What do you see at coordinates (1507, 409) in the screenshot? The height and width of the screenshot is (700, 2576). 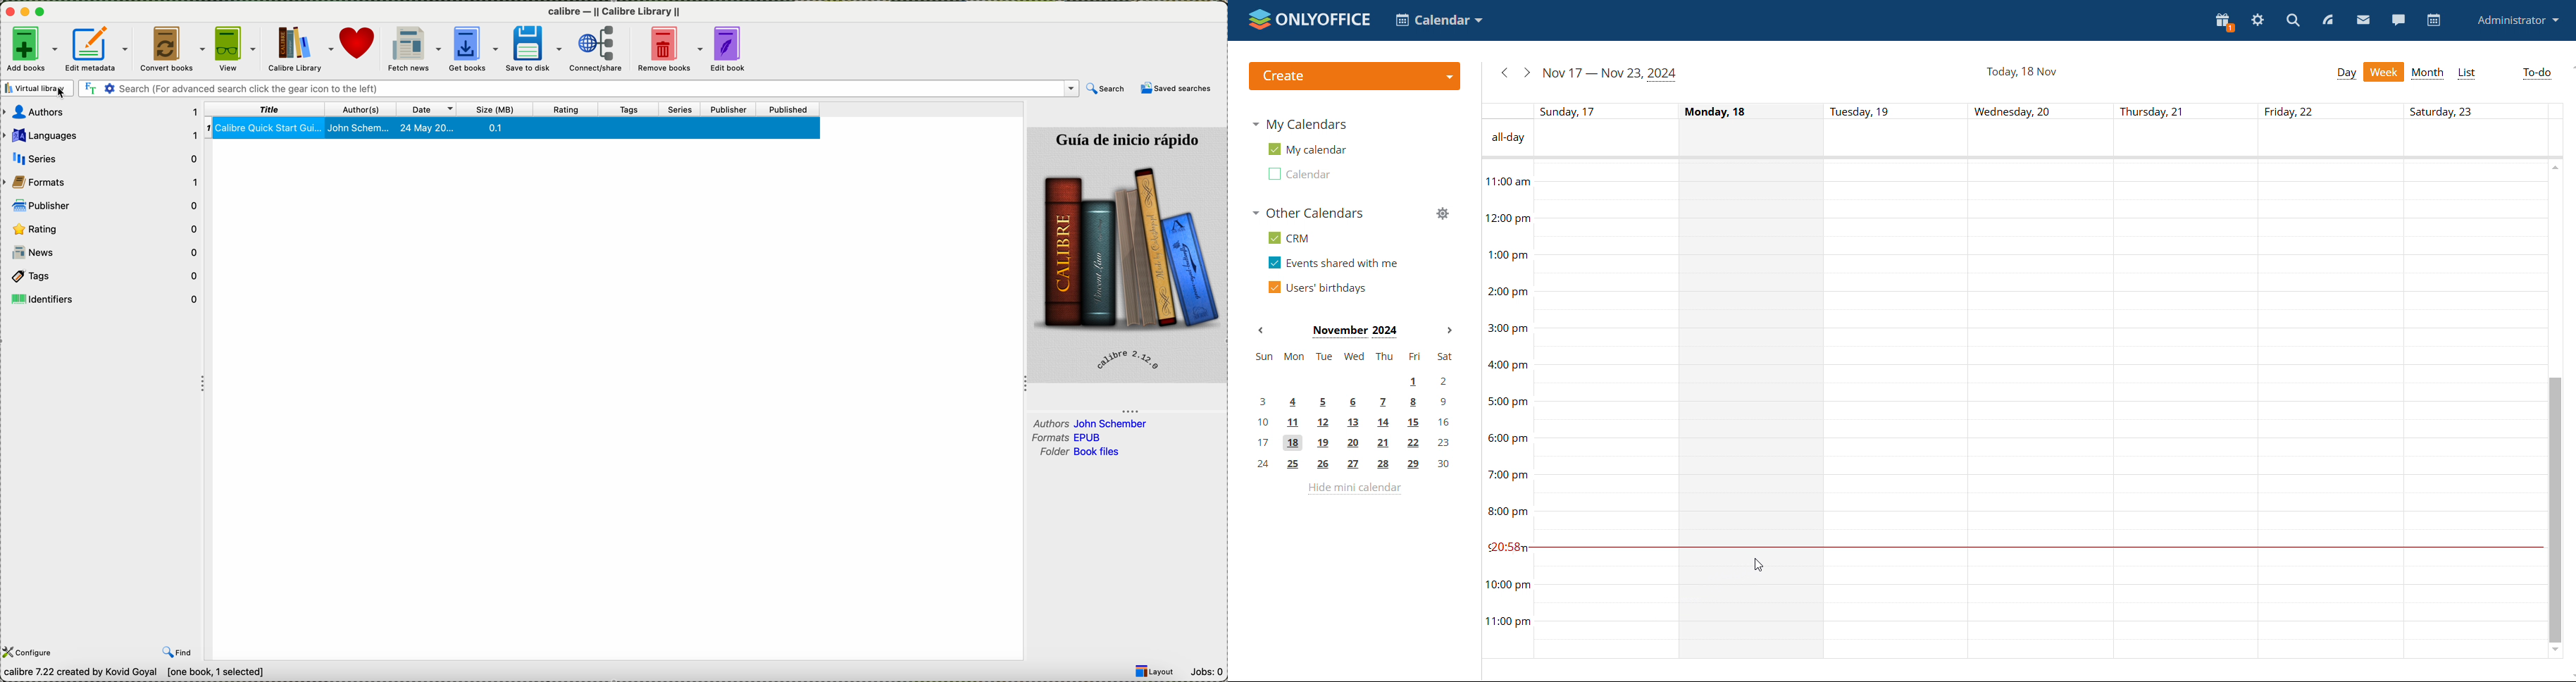 I see `timeline` at bounding box center [1507, 409].